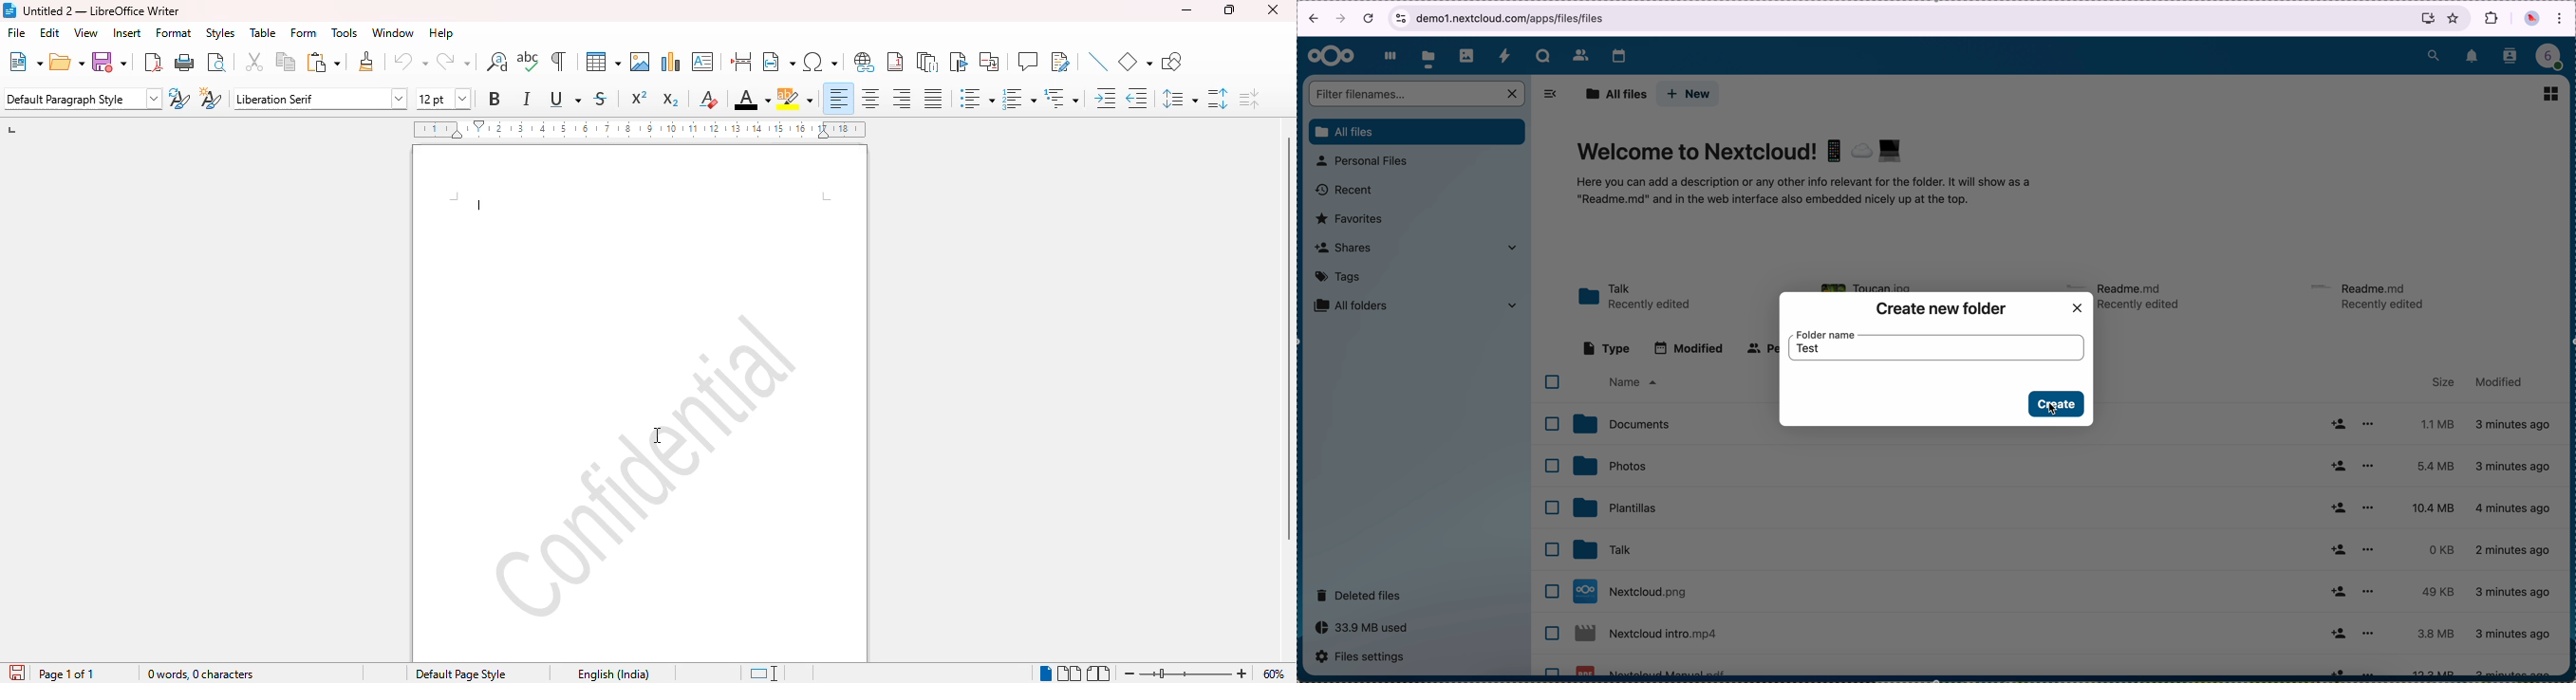 This screenshot has width=2576, height=700. Describe the element at coordinates (529, 62) in the screenshot. I see `spelling` at that location.